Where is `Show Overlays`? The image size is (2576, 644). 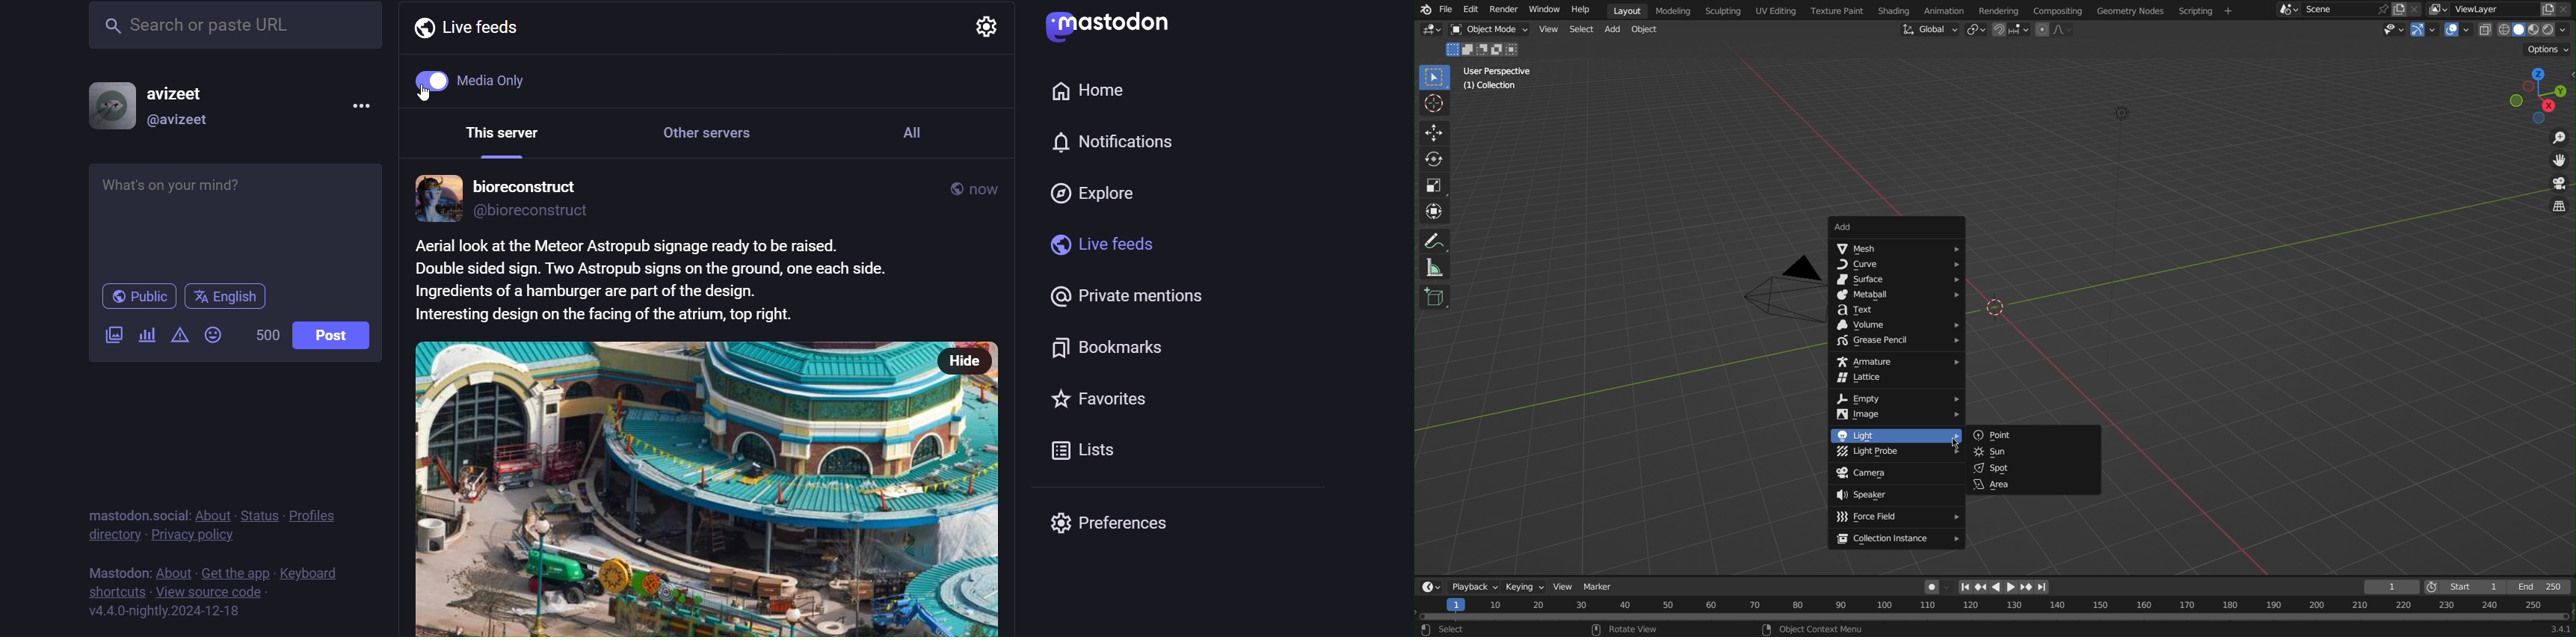 Show Overlays is located at coordinates (2458, 32).